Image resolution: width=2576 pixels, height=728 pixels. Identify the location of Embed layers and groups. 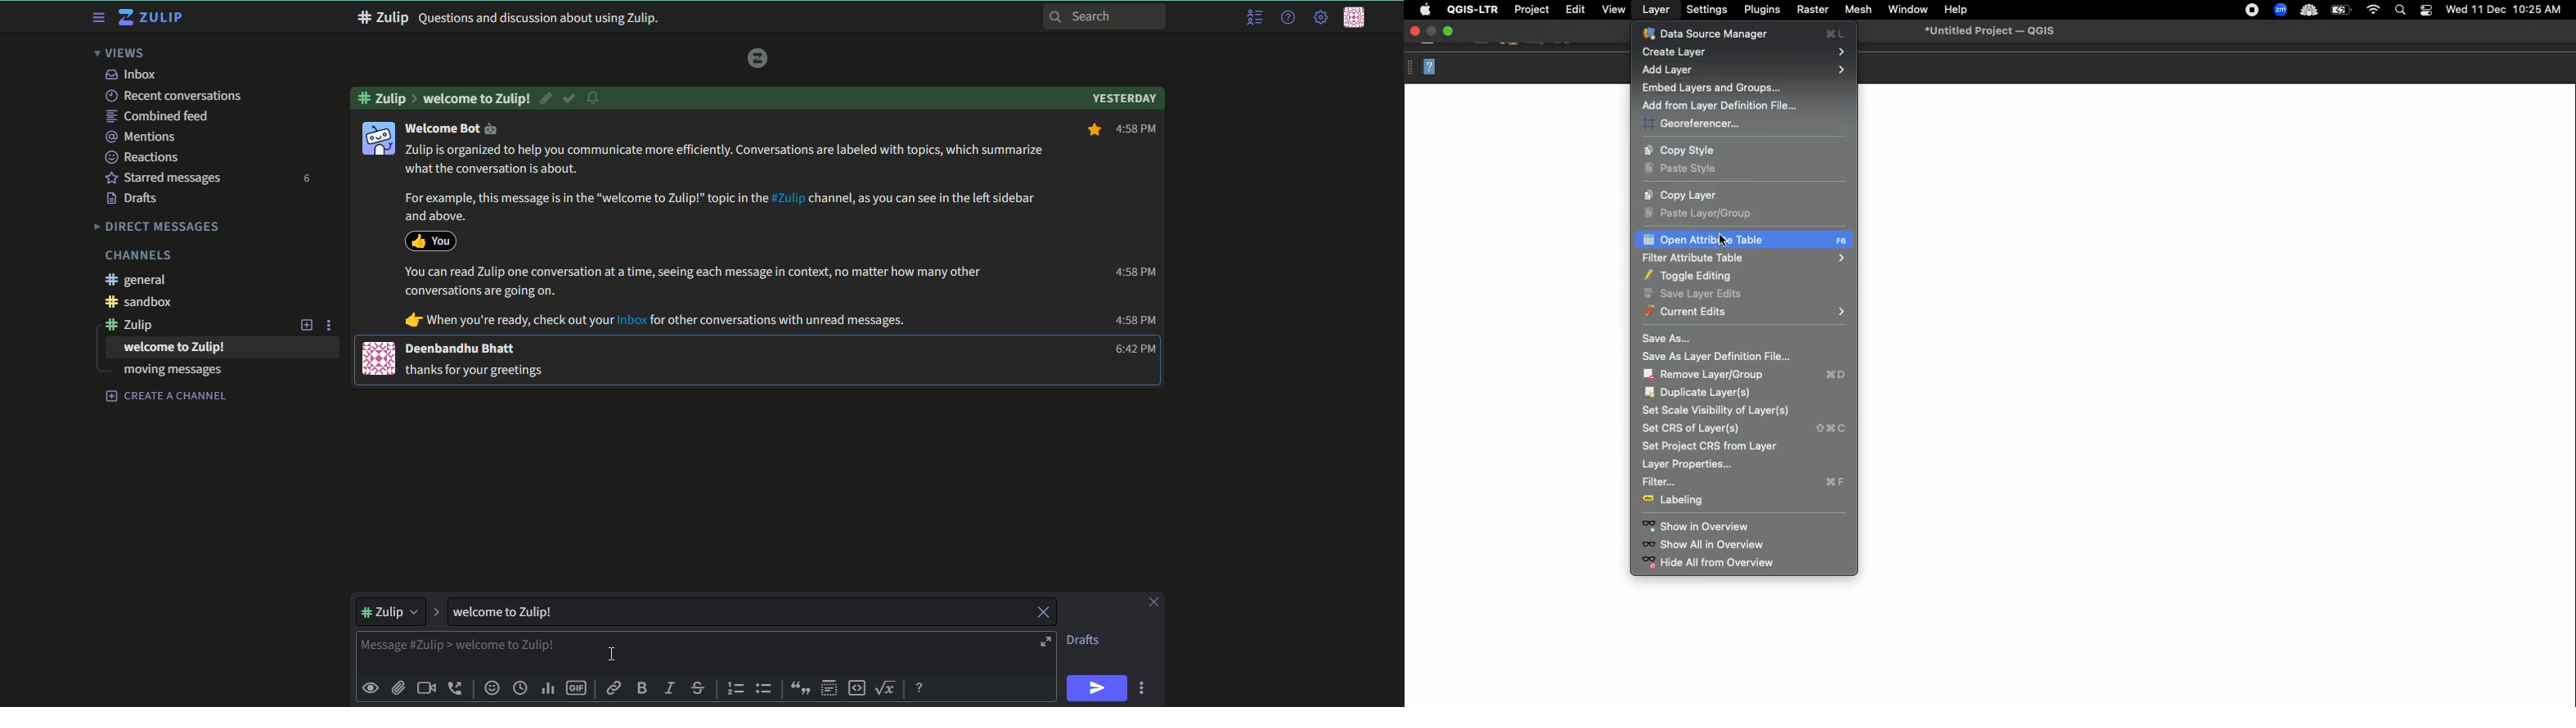
(1711, 89).